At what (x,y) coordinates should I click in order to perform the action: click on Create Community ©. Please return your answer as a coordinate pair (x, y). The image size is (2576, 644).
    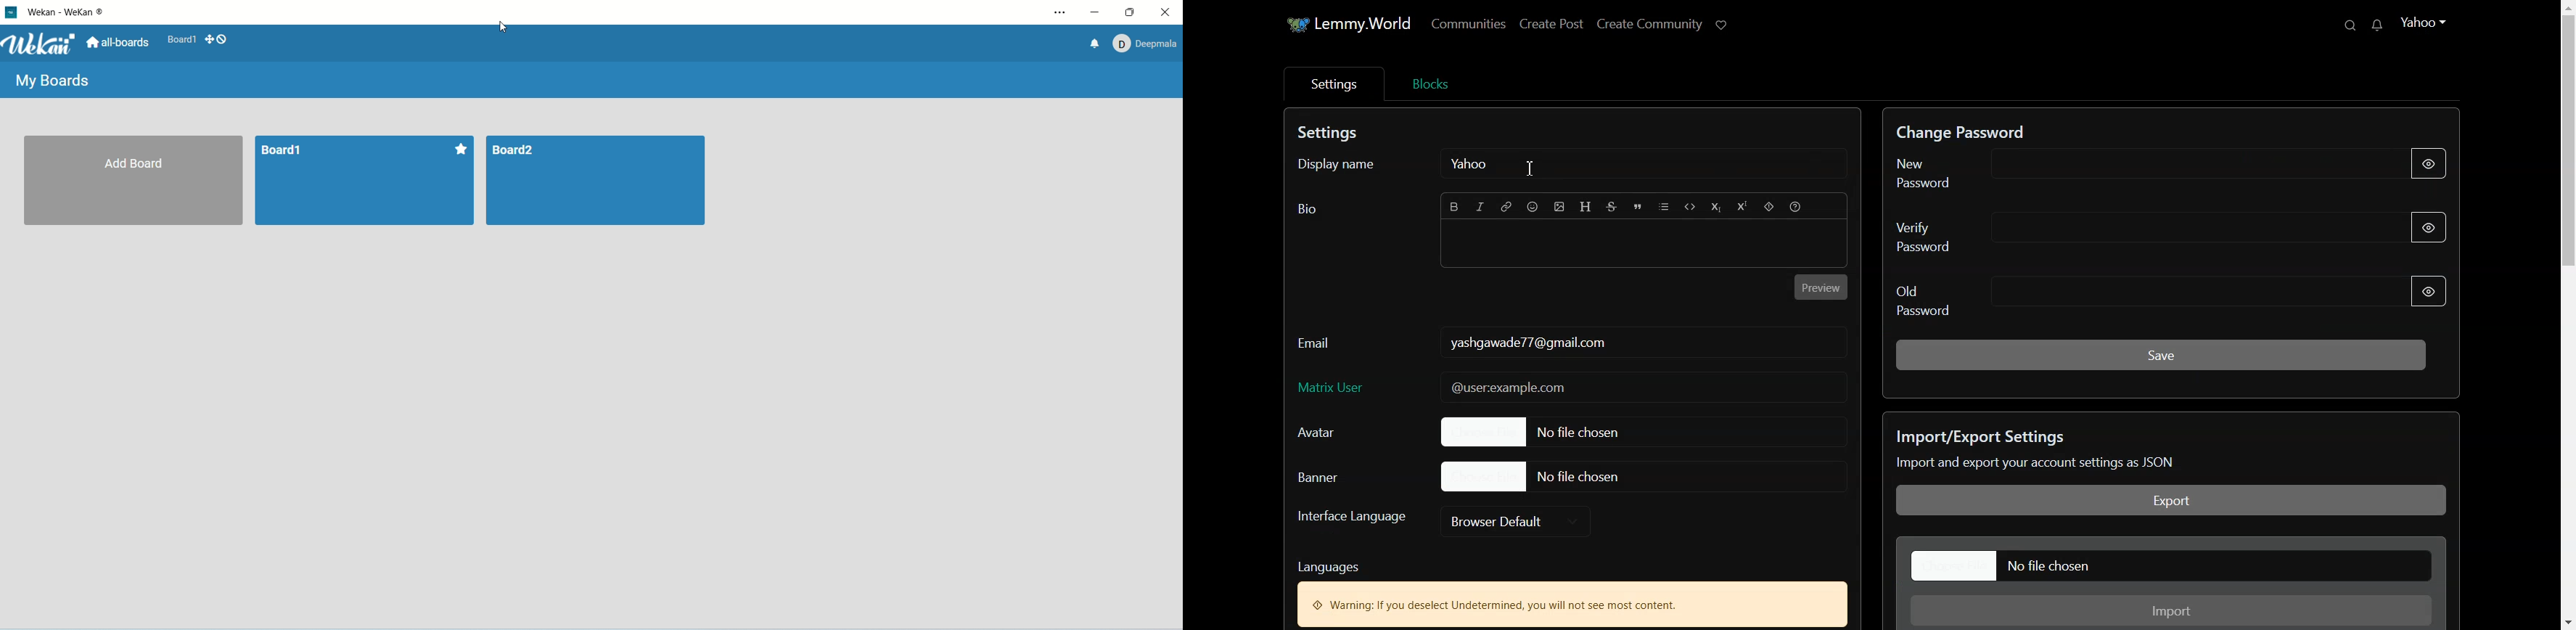
    Looking at the image, I should click on (1665, 21).